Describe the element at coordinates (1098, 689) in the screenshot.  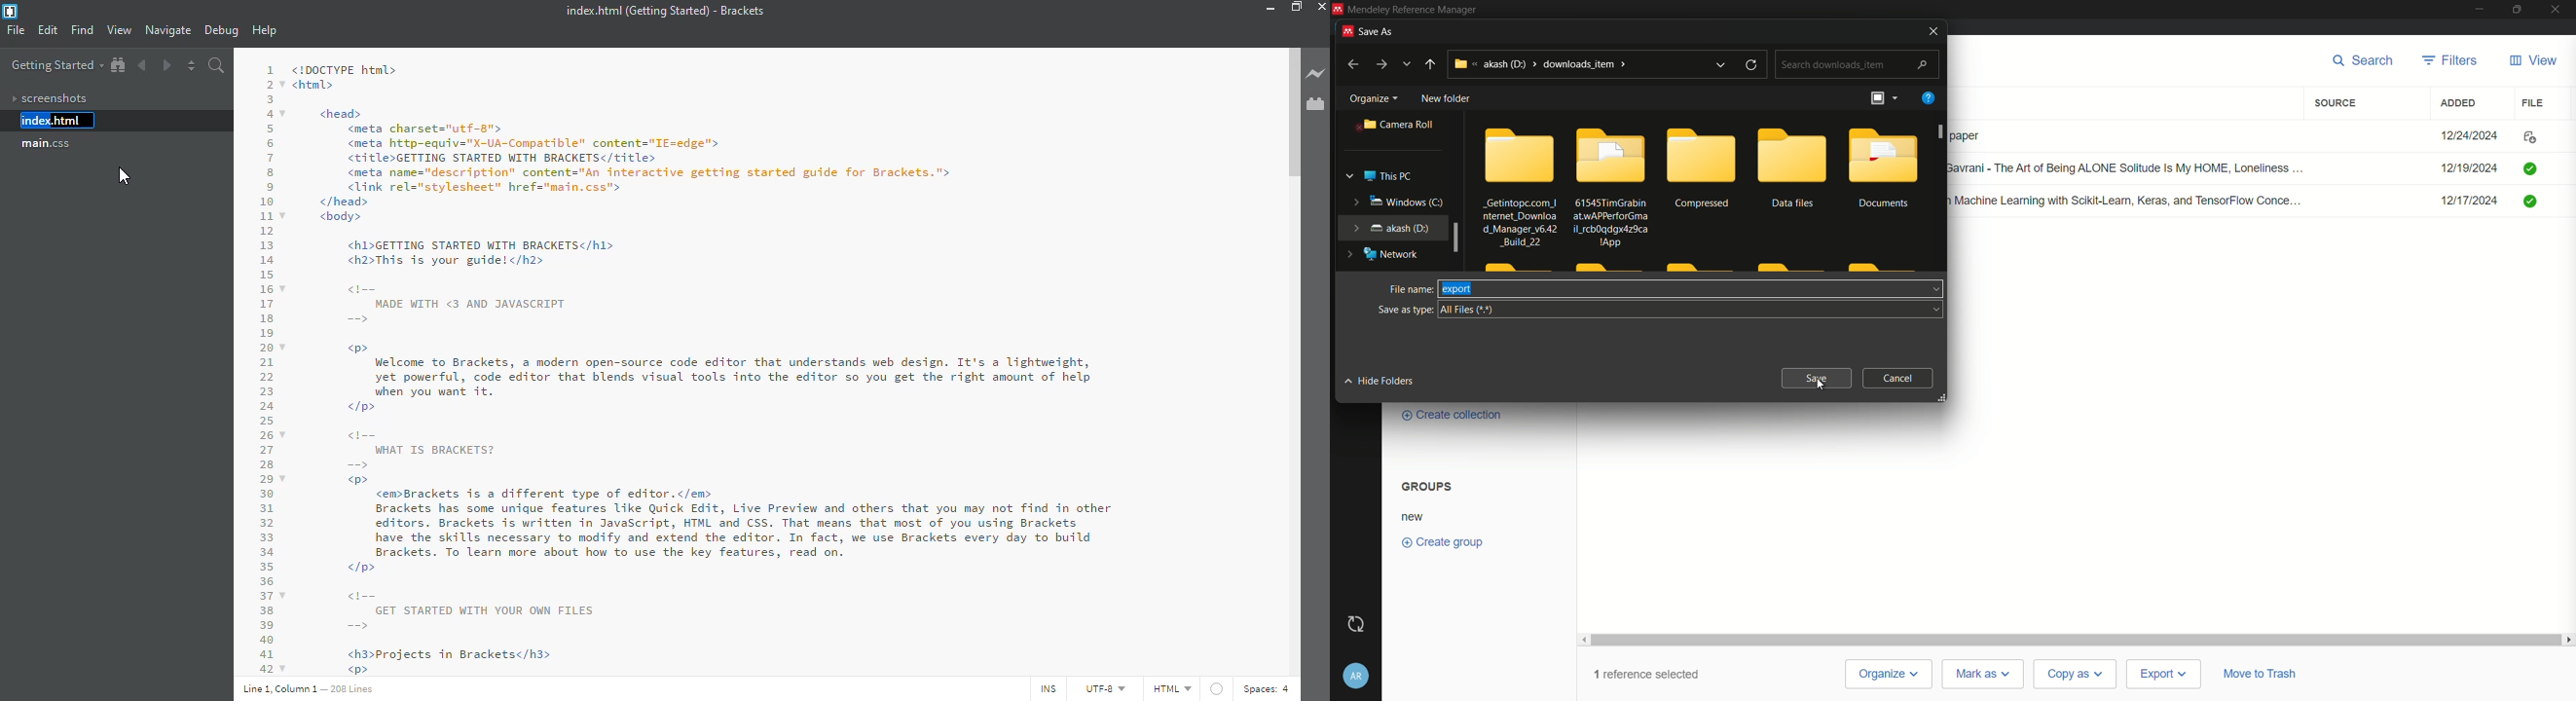
I see `utf` at that location.